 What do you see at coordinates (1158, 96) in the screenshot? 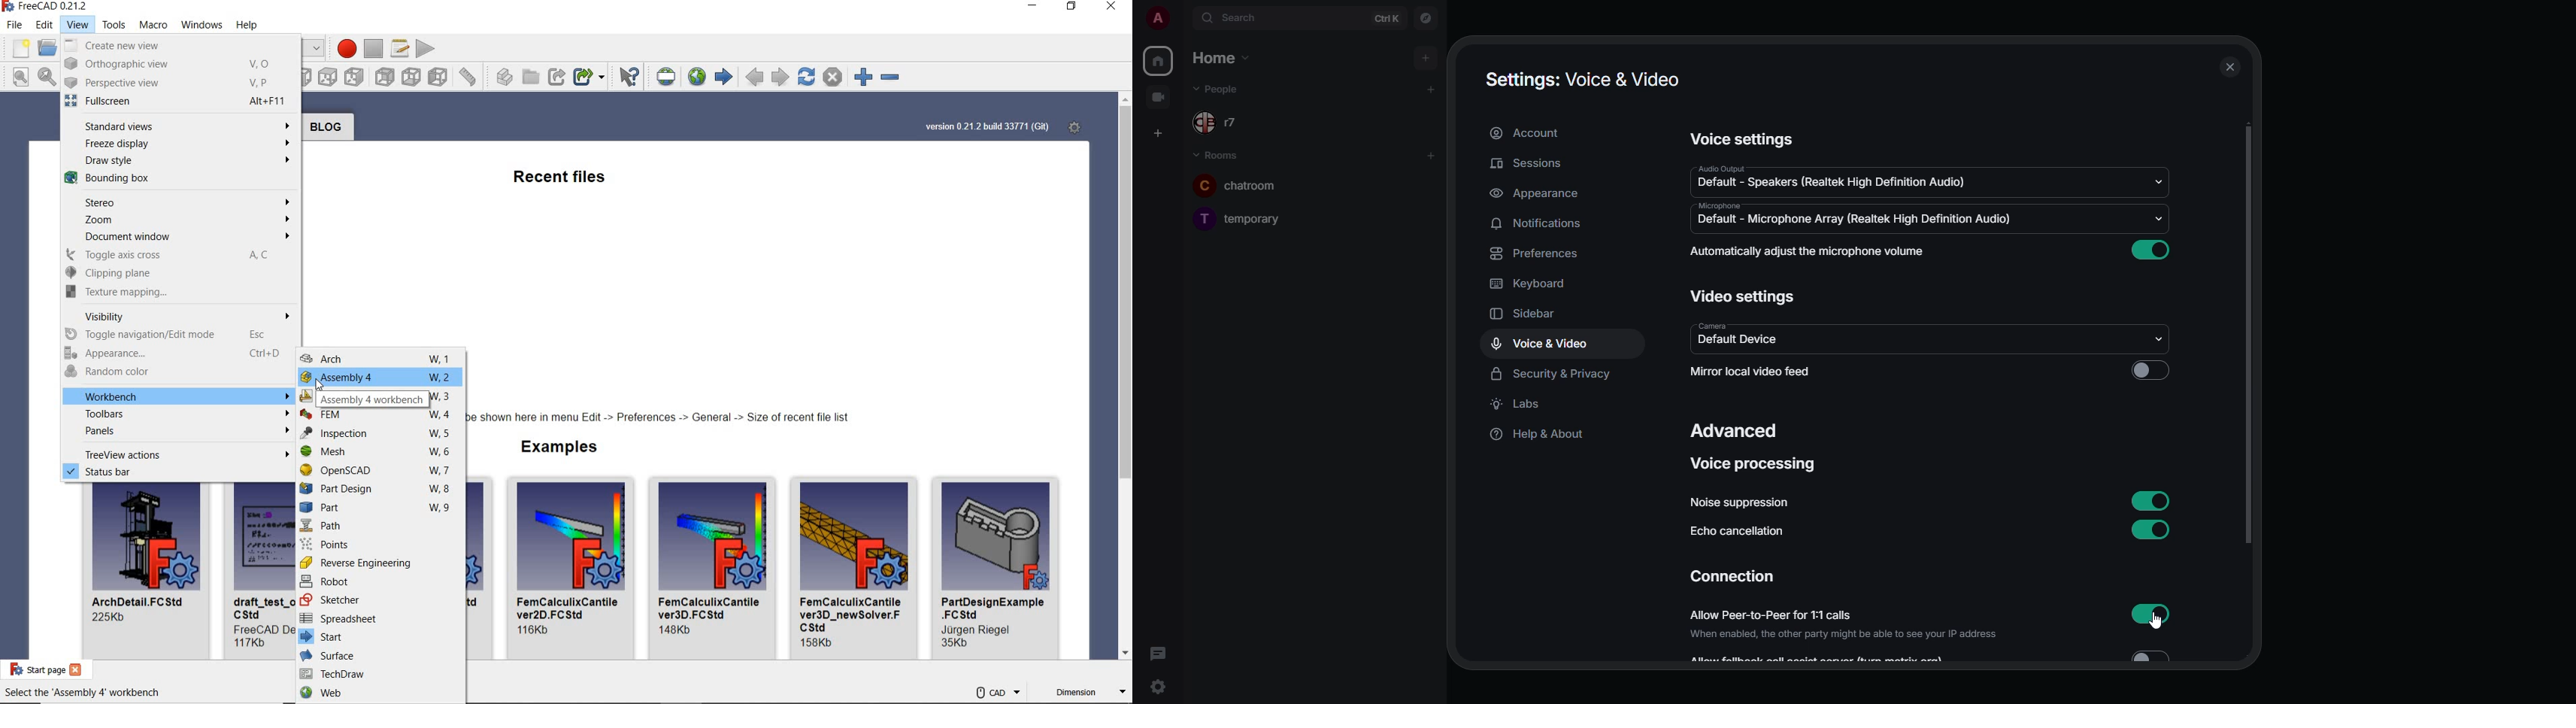
I see `video room` at bounding box center [1158, 96].